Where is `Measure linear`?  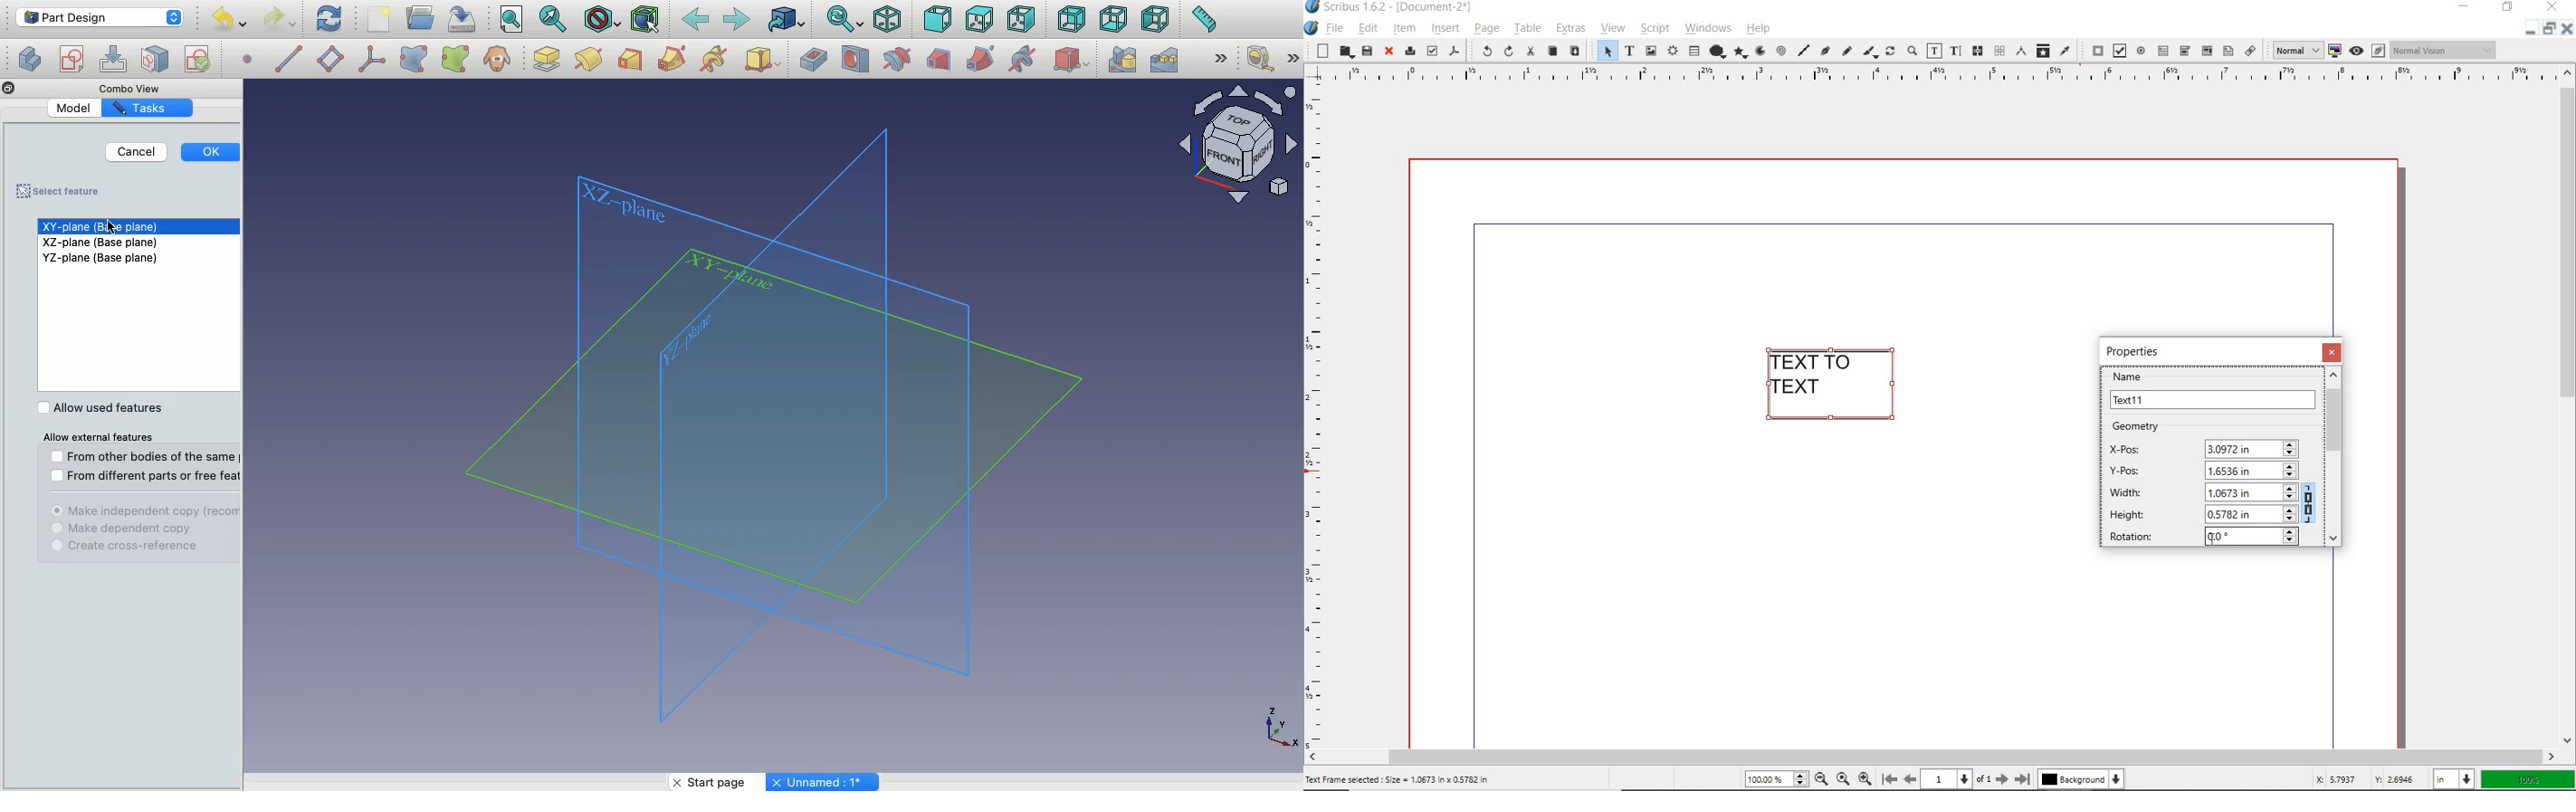 Measure linear is located at coordinates (1259, 60).